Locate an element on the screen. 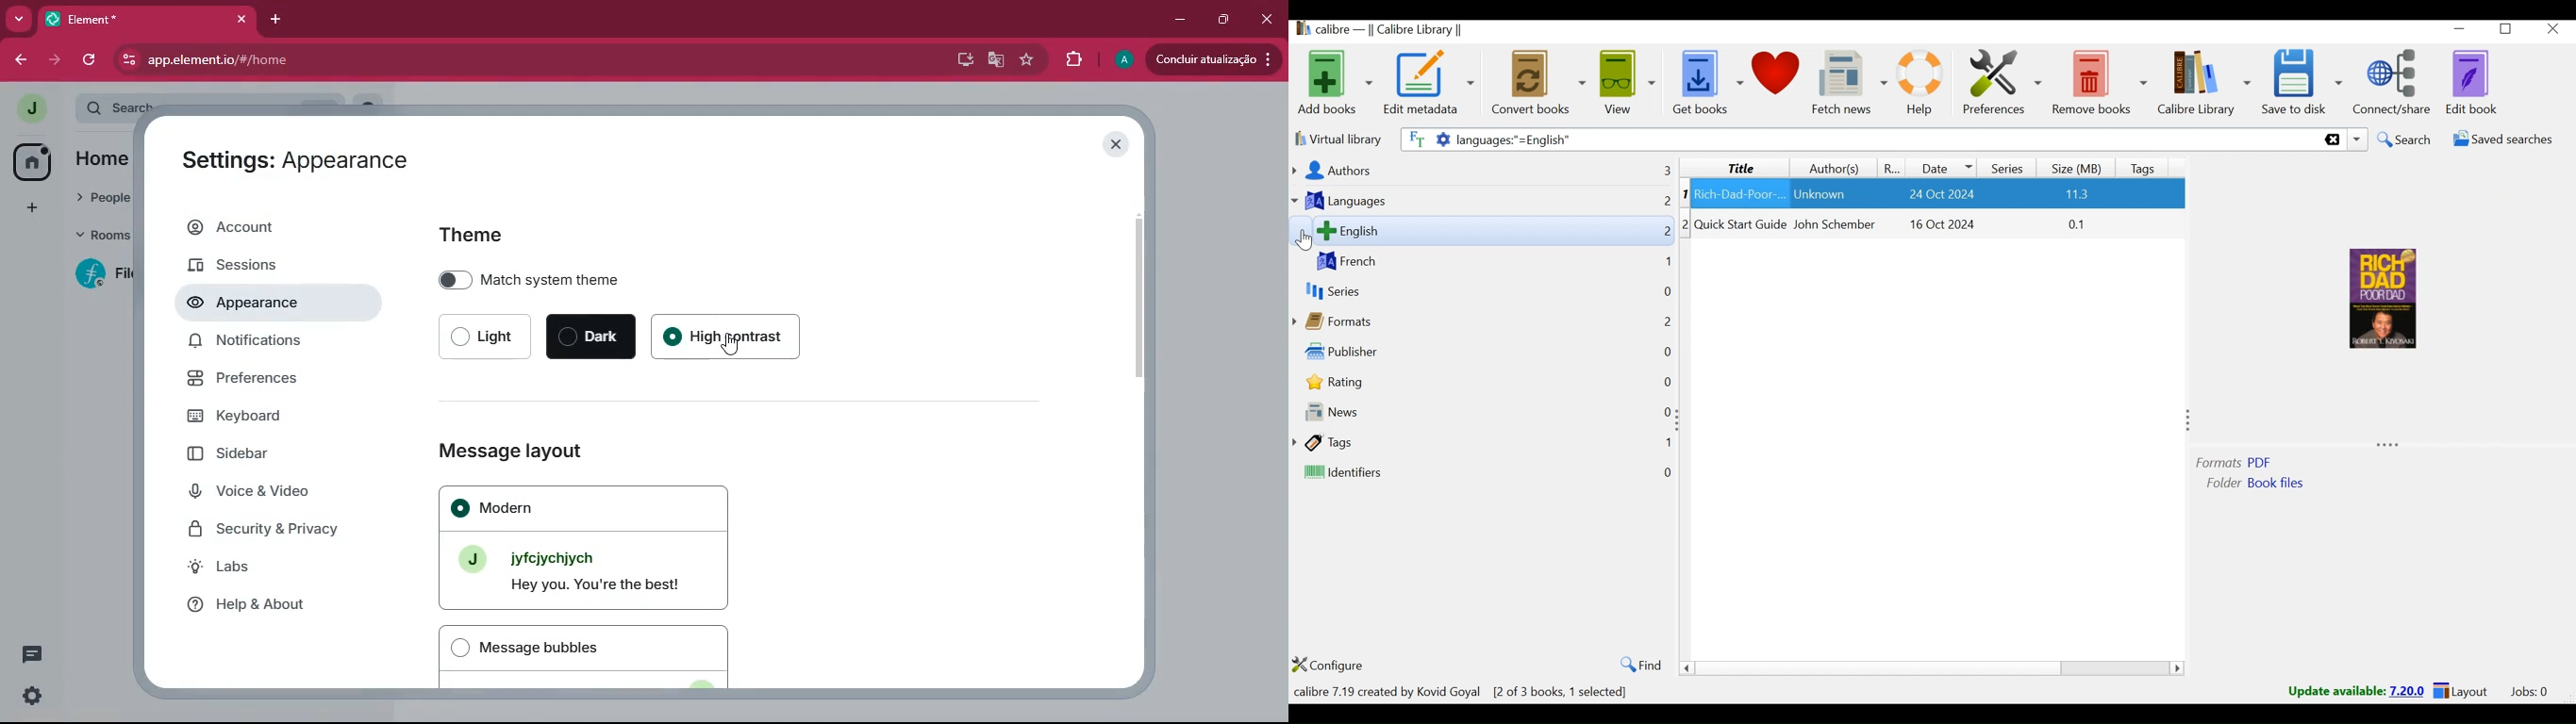 Image resolution: width=2576 pixels, height=728 pixels. message bubbles is located at coordinates (595, 654).